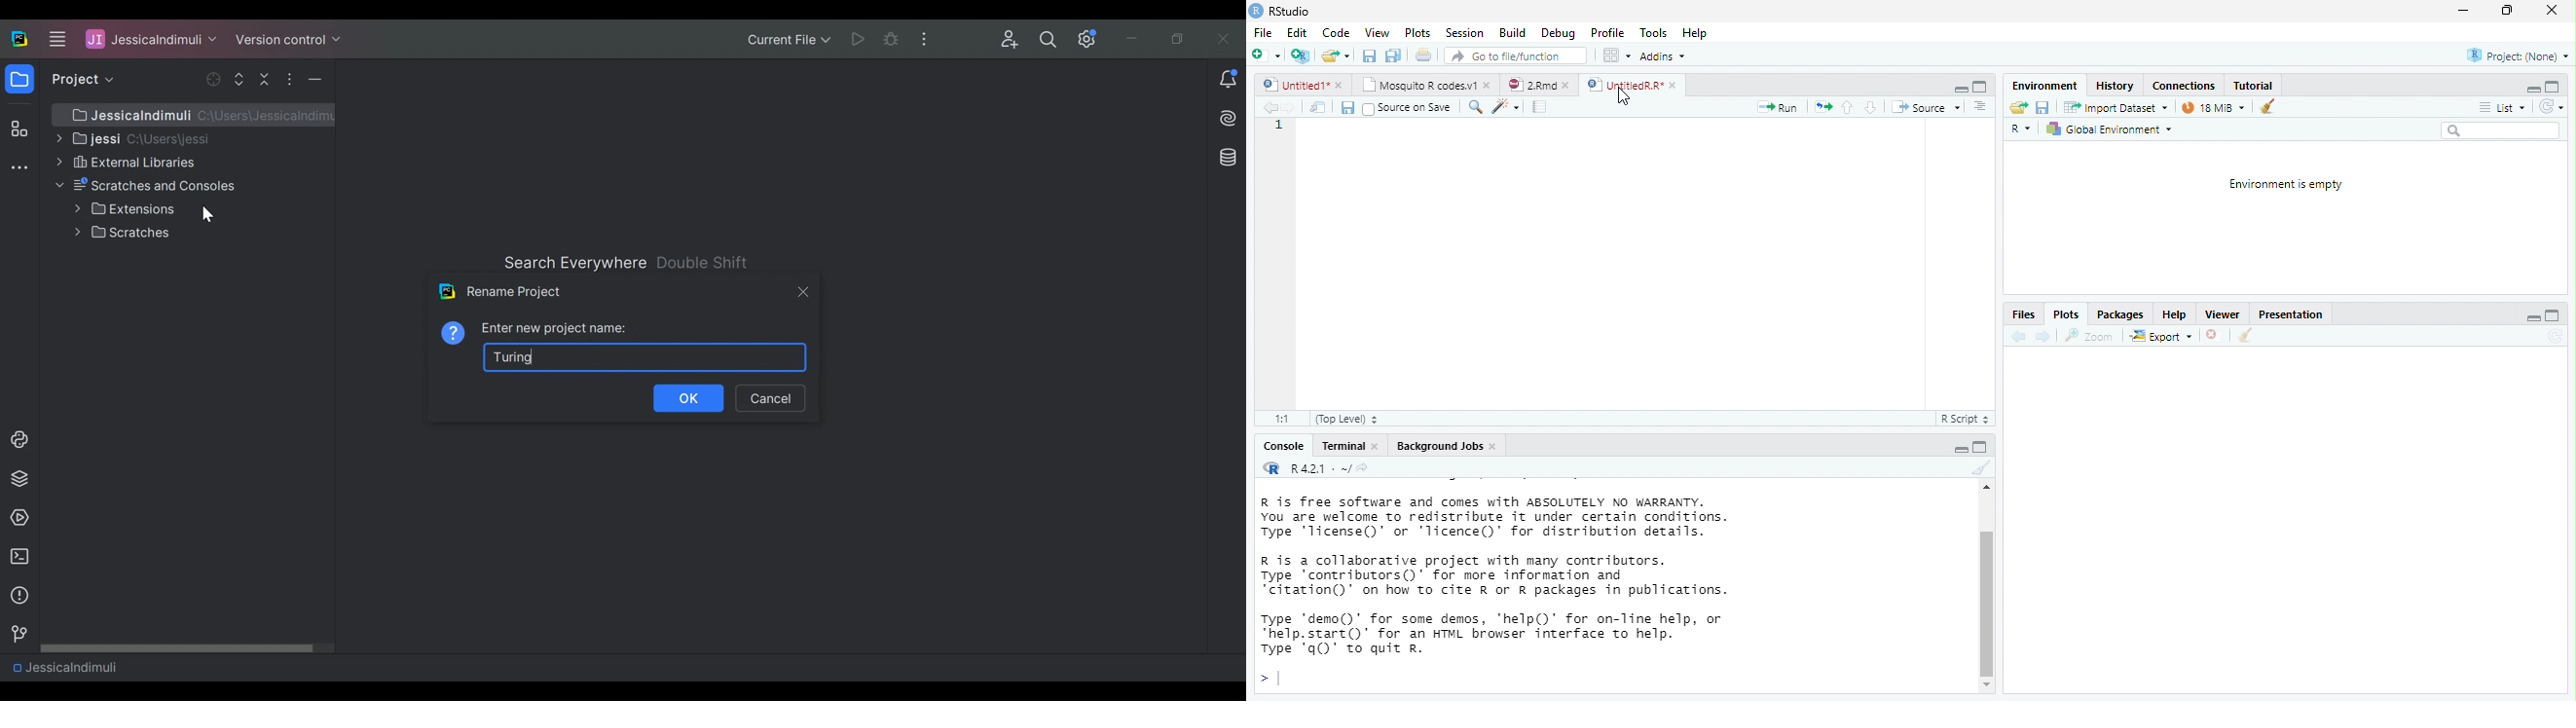 The image size is (2576, 728). What do you see at coordinates (1512, 33) in the screenshot?
I see `Build` at bounding box center [1512, 33].